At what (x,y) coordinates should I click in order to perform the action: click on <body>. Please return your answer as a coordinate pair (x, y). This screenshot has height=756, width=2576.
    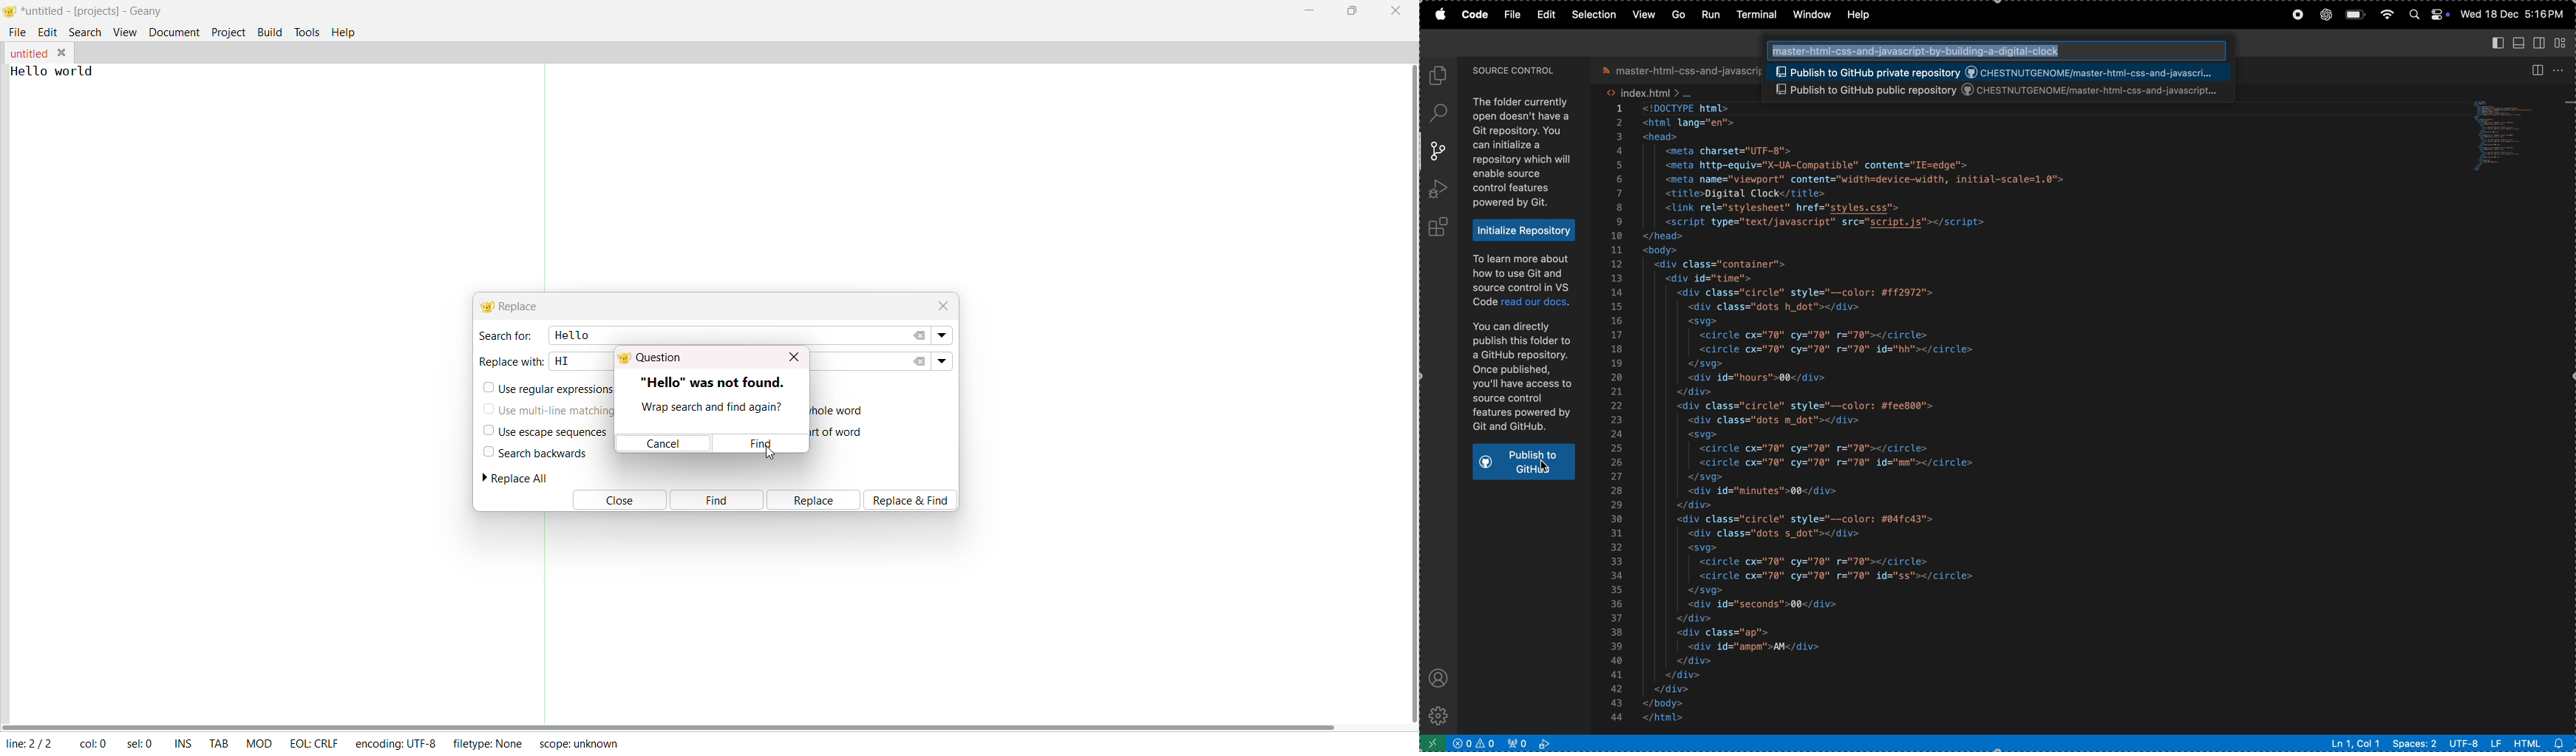
    Looking at the image, I should click on (1663, 251).